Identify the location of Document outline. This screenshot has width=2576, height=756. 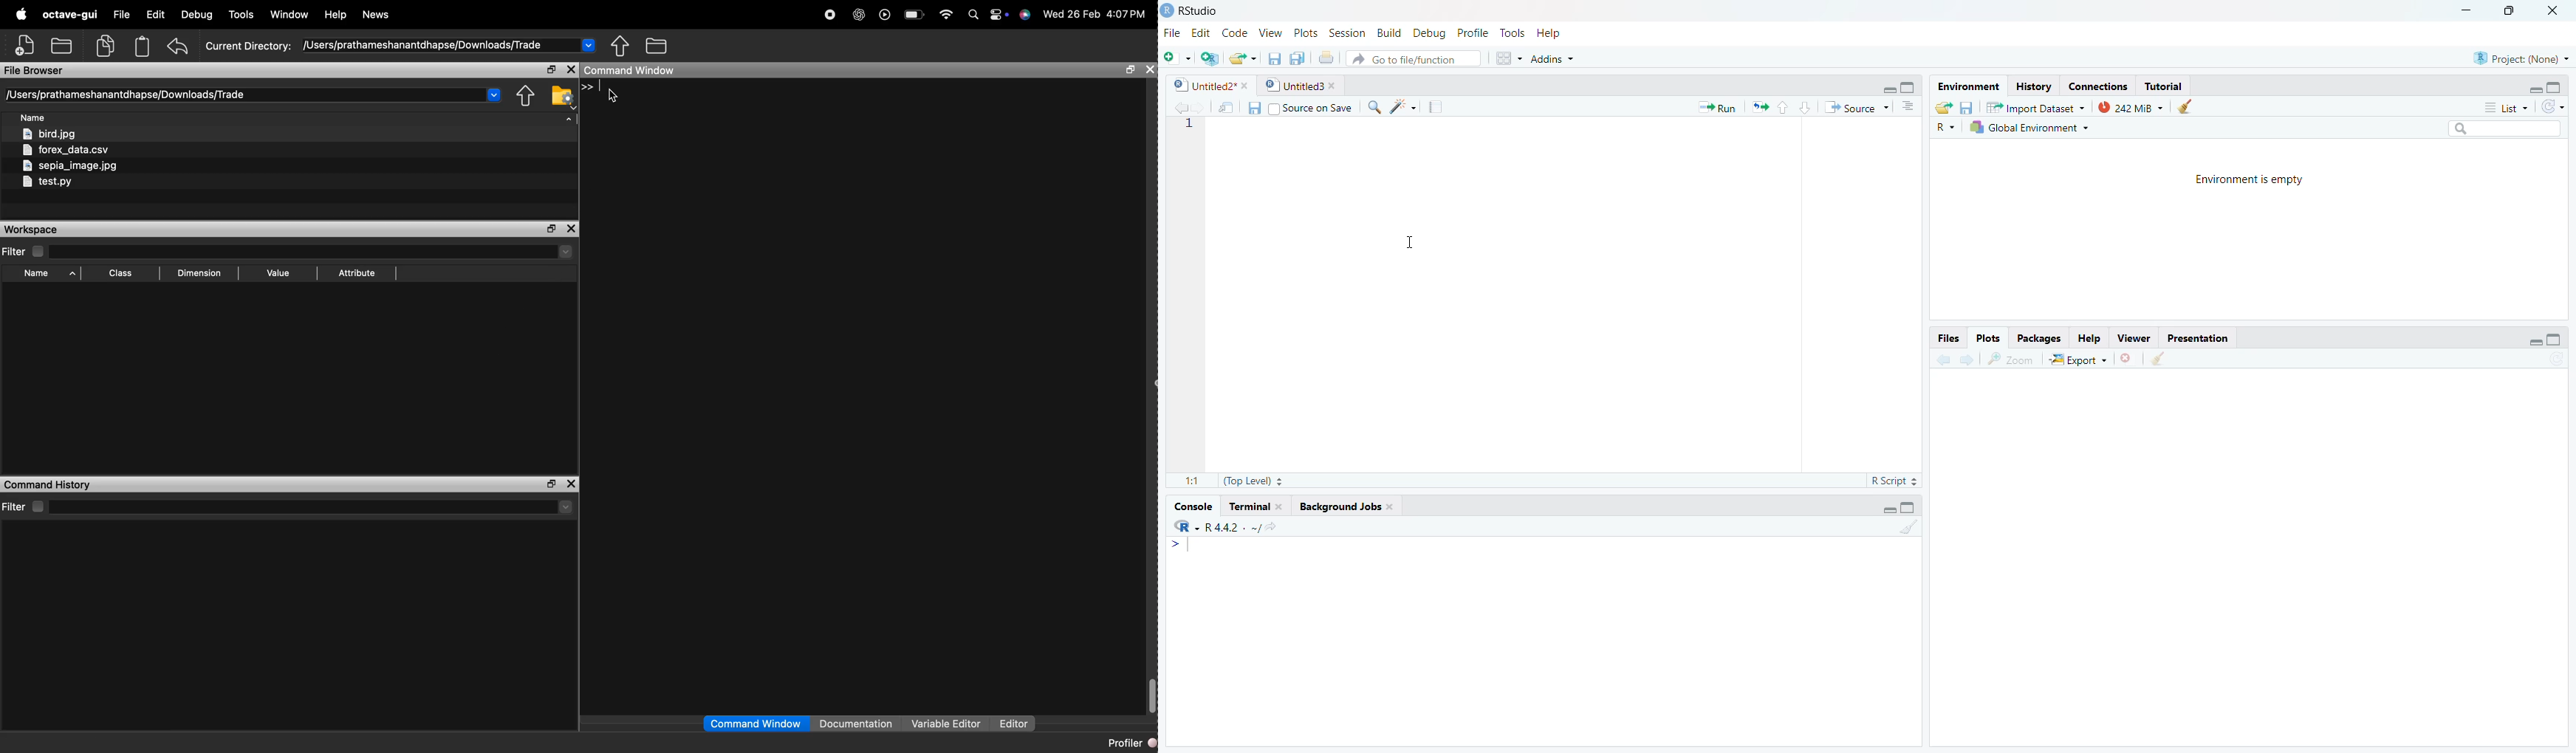
(1908, 109).